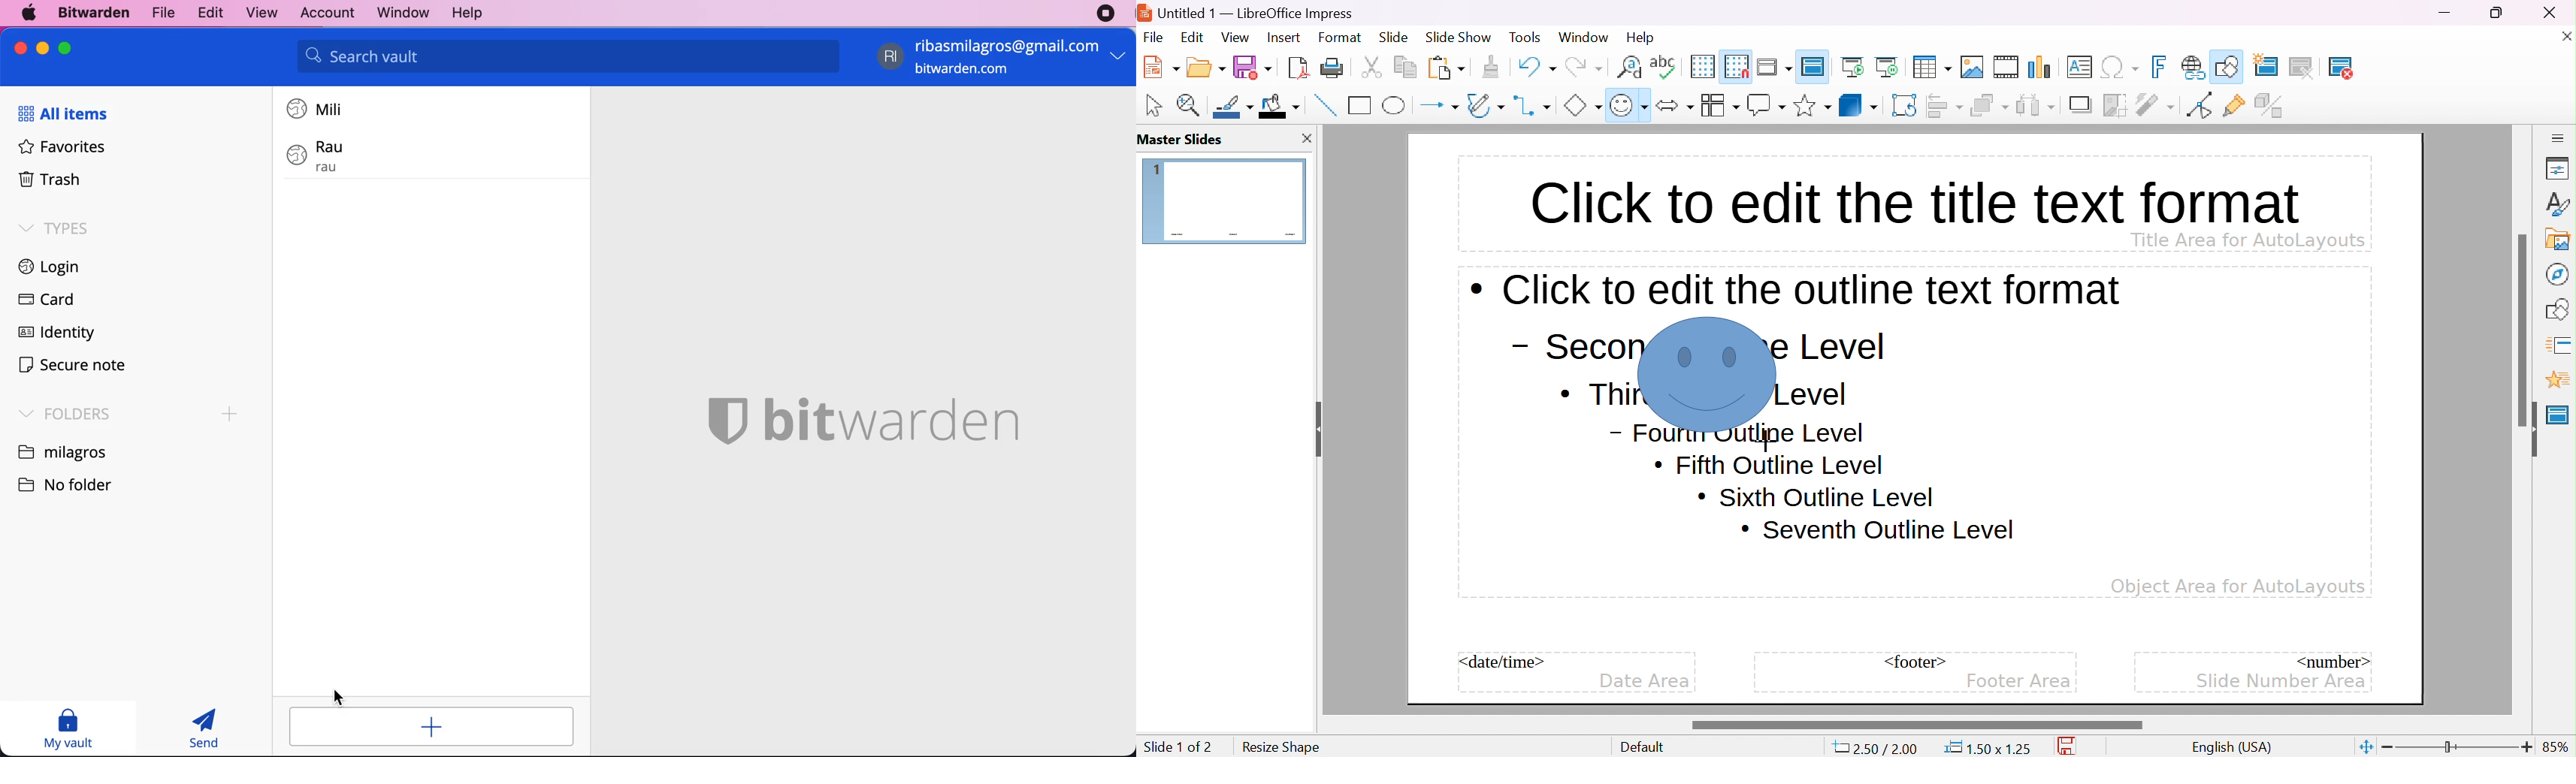 The width and height of the screenshot is (2576, 784). Describe the element at coordinates (2497, 12) in the screenshot. I see `restore down` at that location.